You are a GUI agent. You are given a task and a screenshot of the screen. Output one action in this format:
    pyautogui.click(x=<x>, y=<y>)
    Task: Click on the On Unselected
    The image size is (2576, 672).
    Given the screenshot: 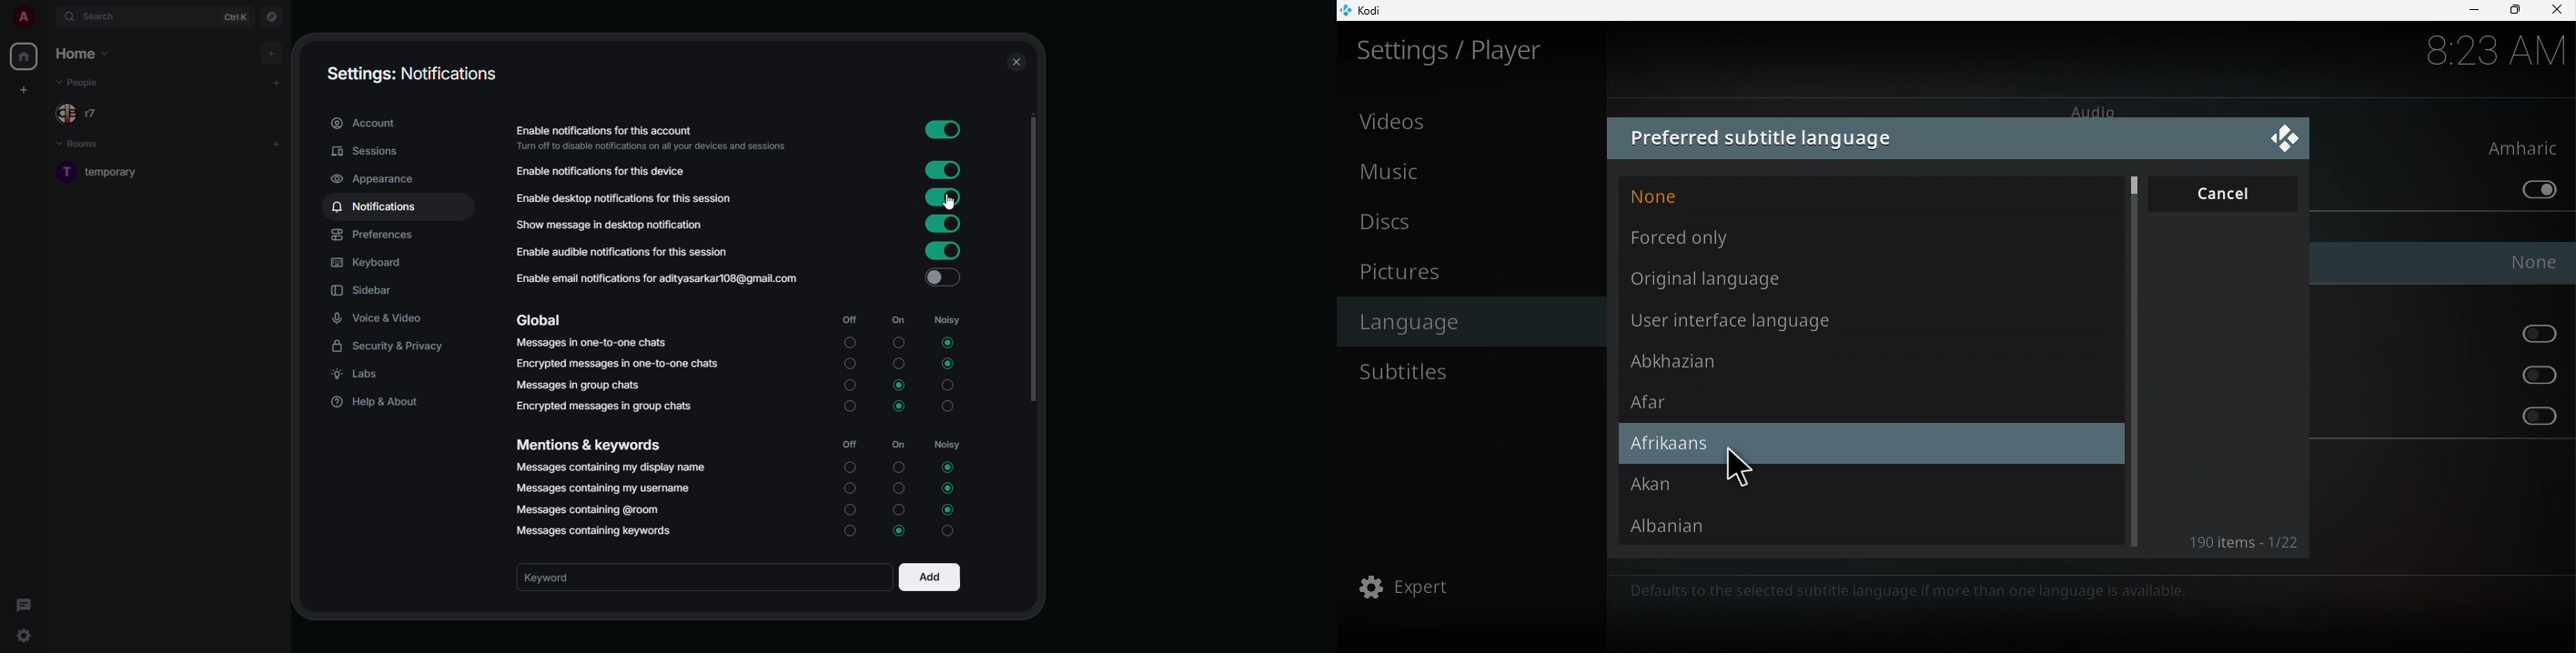 What is the action you would take?
    pyautogui.click(x=899, y=467)
    